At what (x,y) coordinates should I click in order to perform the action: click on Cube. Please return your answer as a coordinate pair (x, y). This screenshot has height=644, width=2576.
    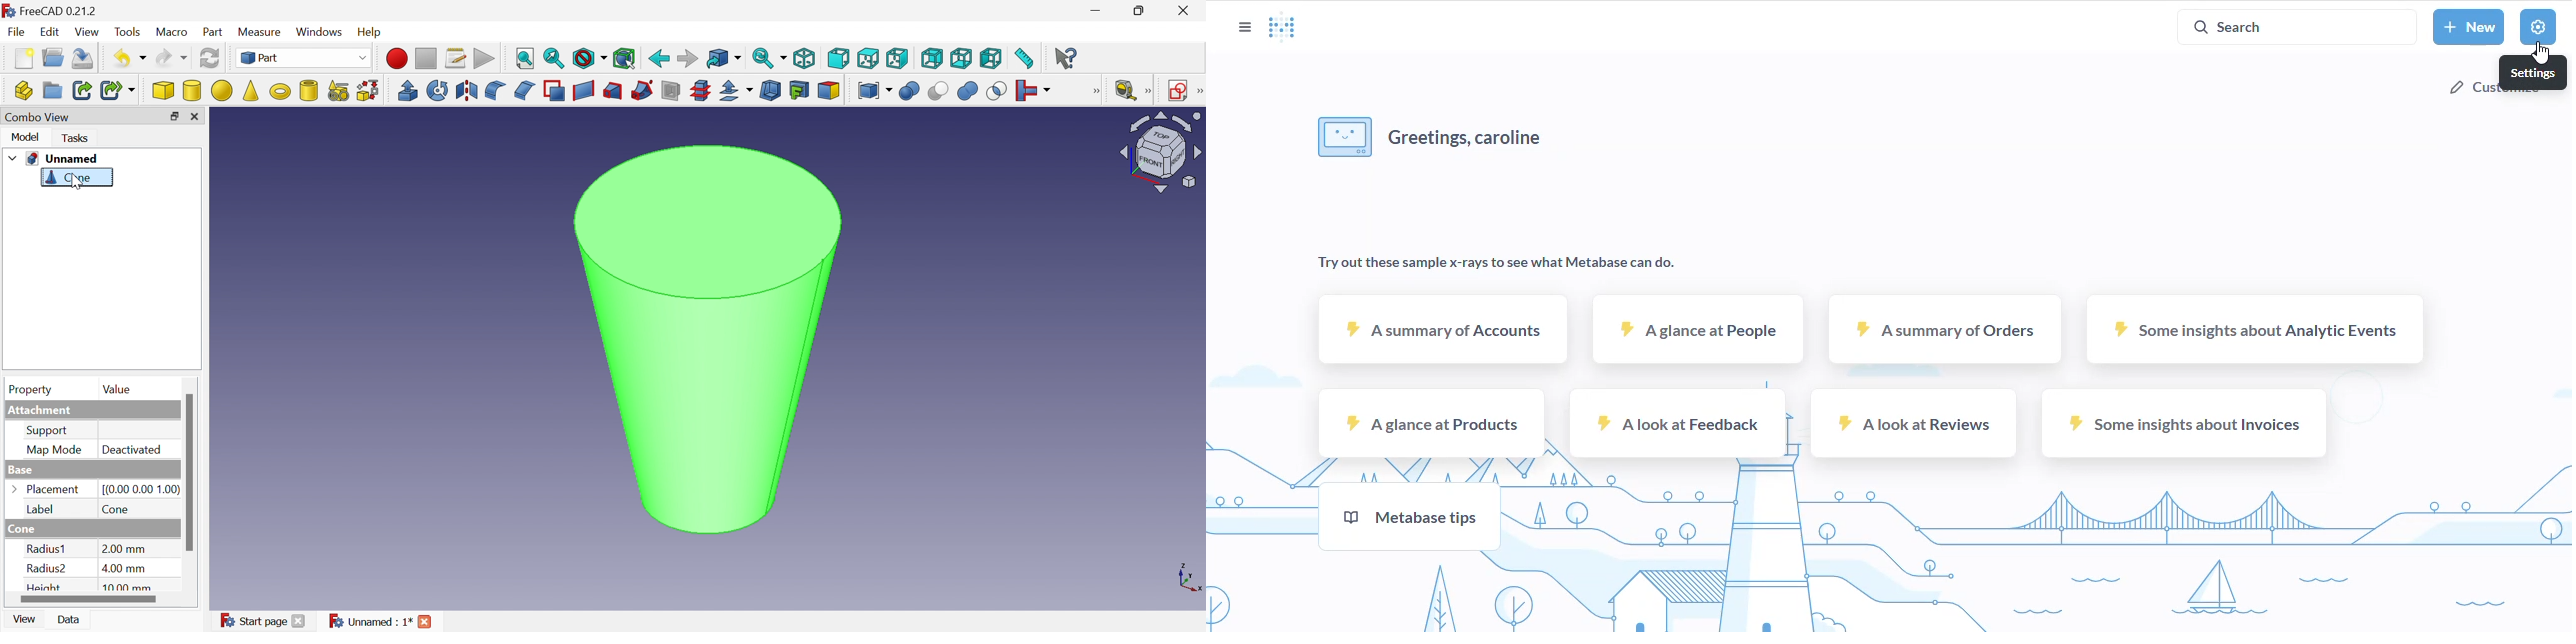
    Looking at the image, I should click on (164, 91).